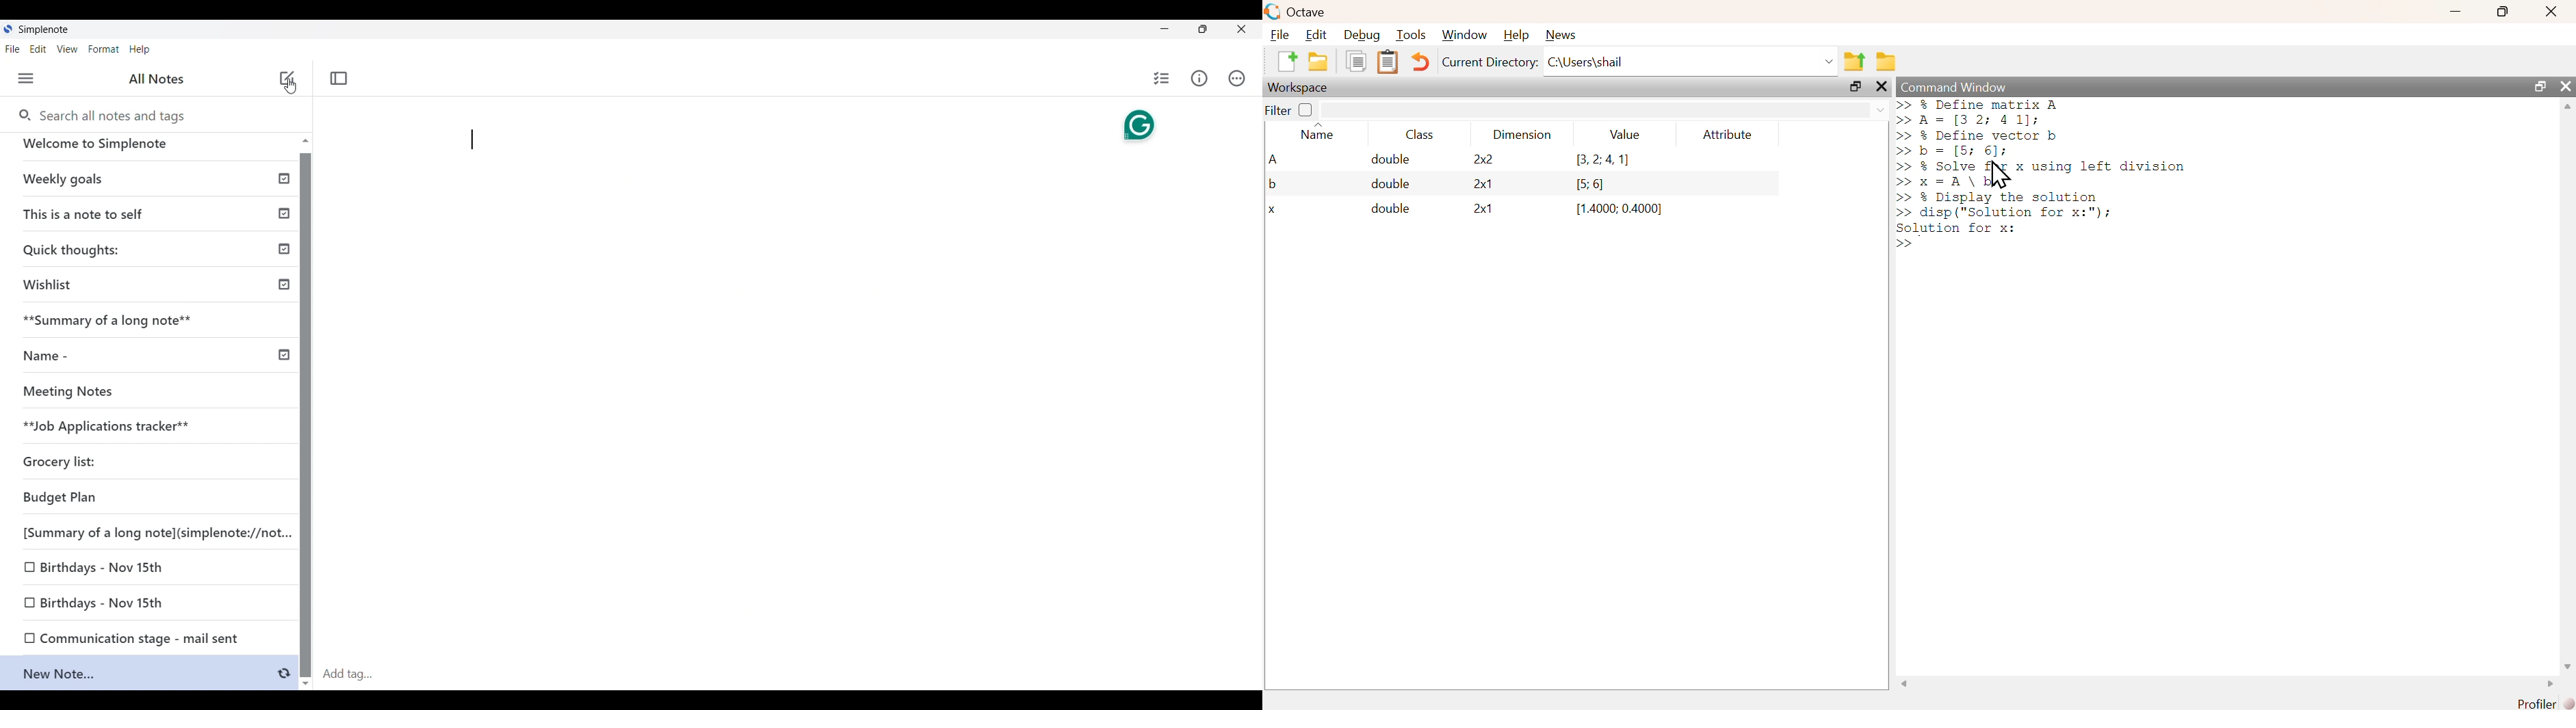  Describe the element at coordinates (108, 429) in the screenshot. I see `Unpublished note` at that location.